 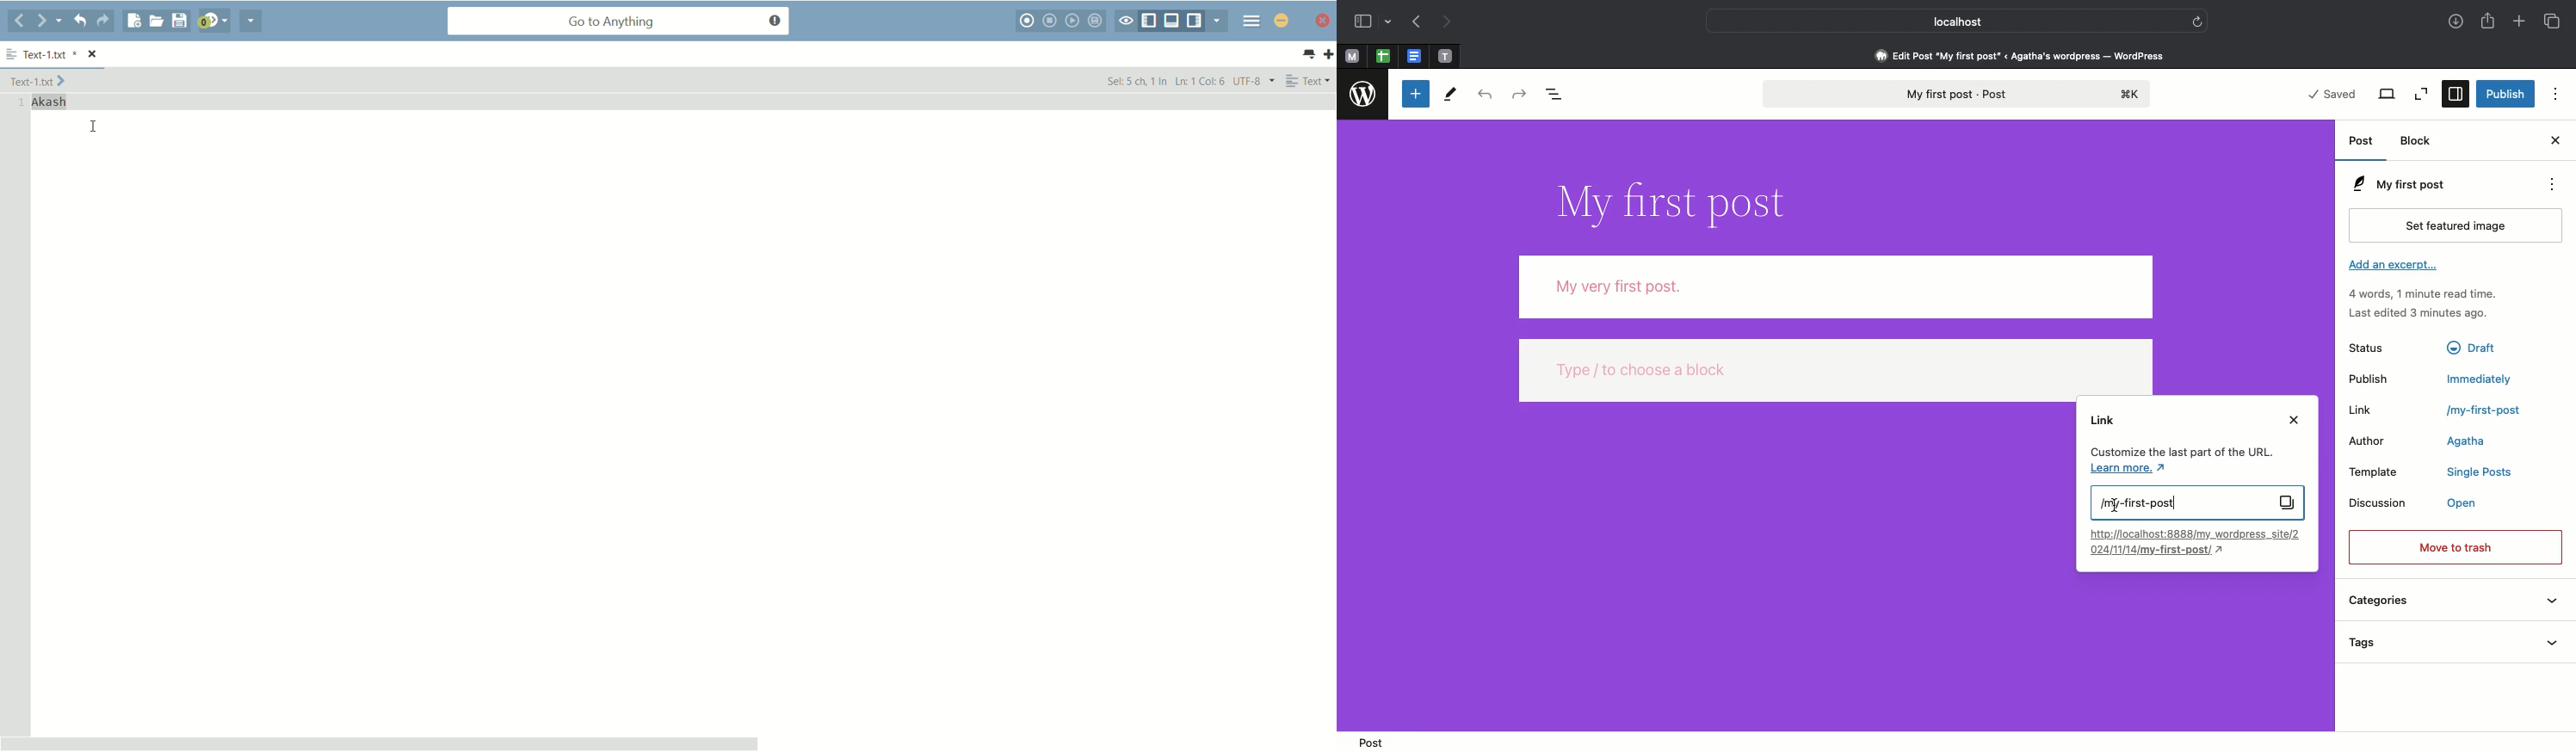 What do you see at coordinates (1353, 56) in the screenshot?
I see `Pinned tabs` at bounding box center [1353, 56].